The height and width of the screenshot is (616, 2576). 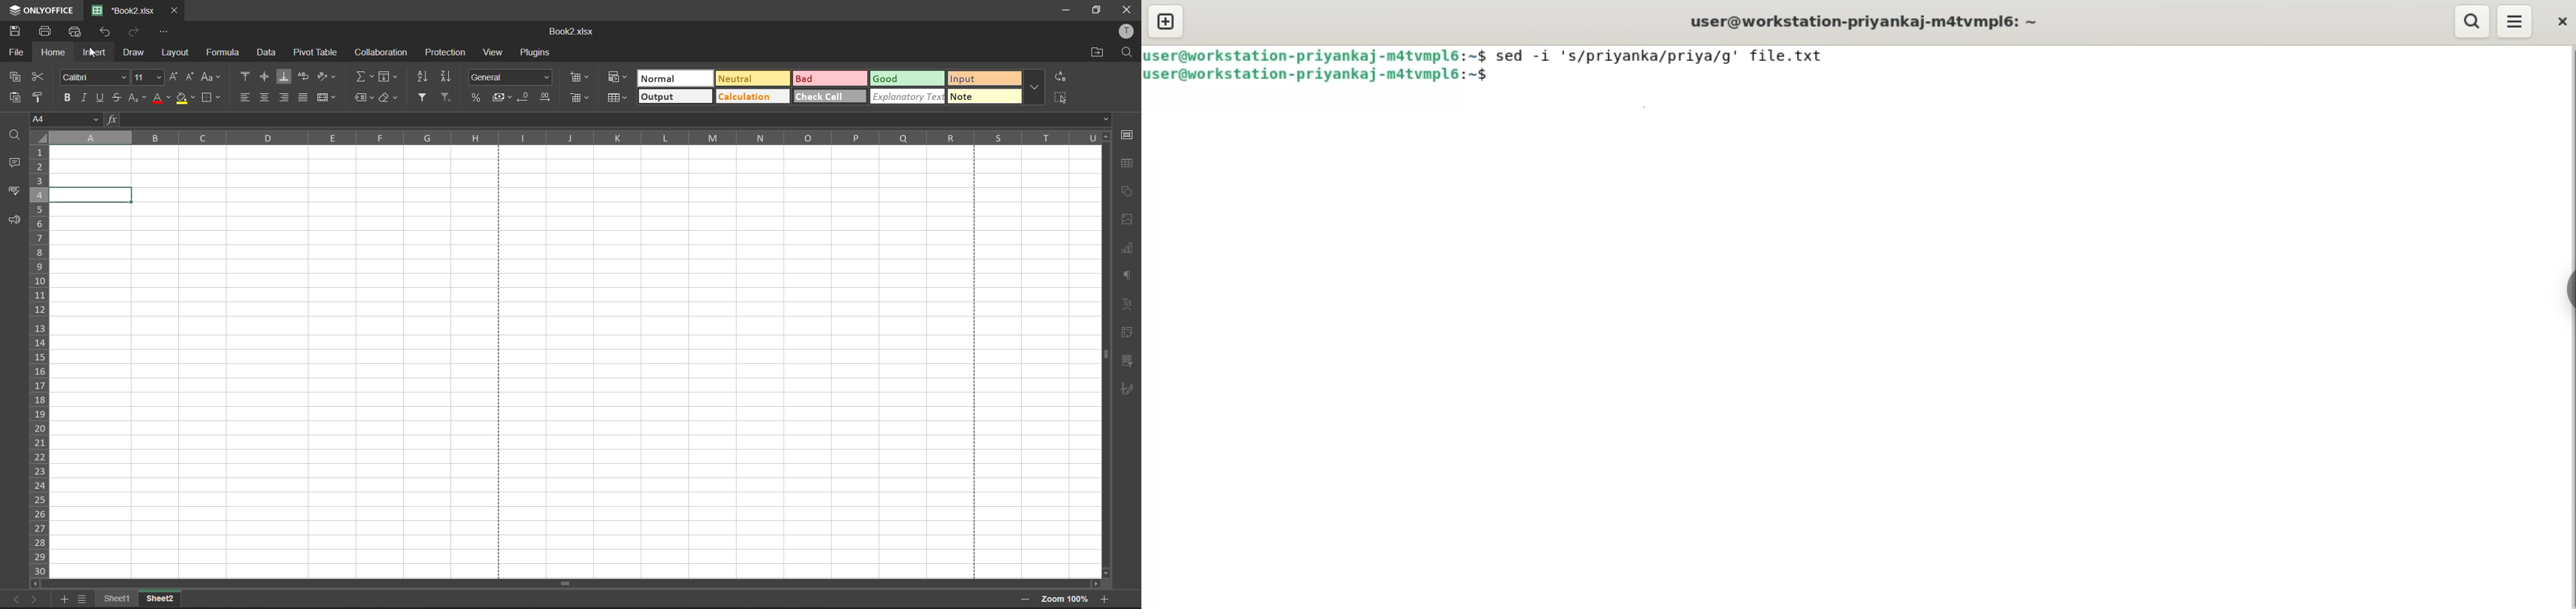 What do you see at coordinates (477, 98) in the screenshot?
I see `percent` at bounding box center [477, 98].